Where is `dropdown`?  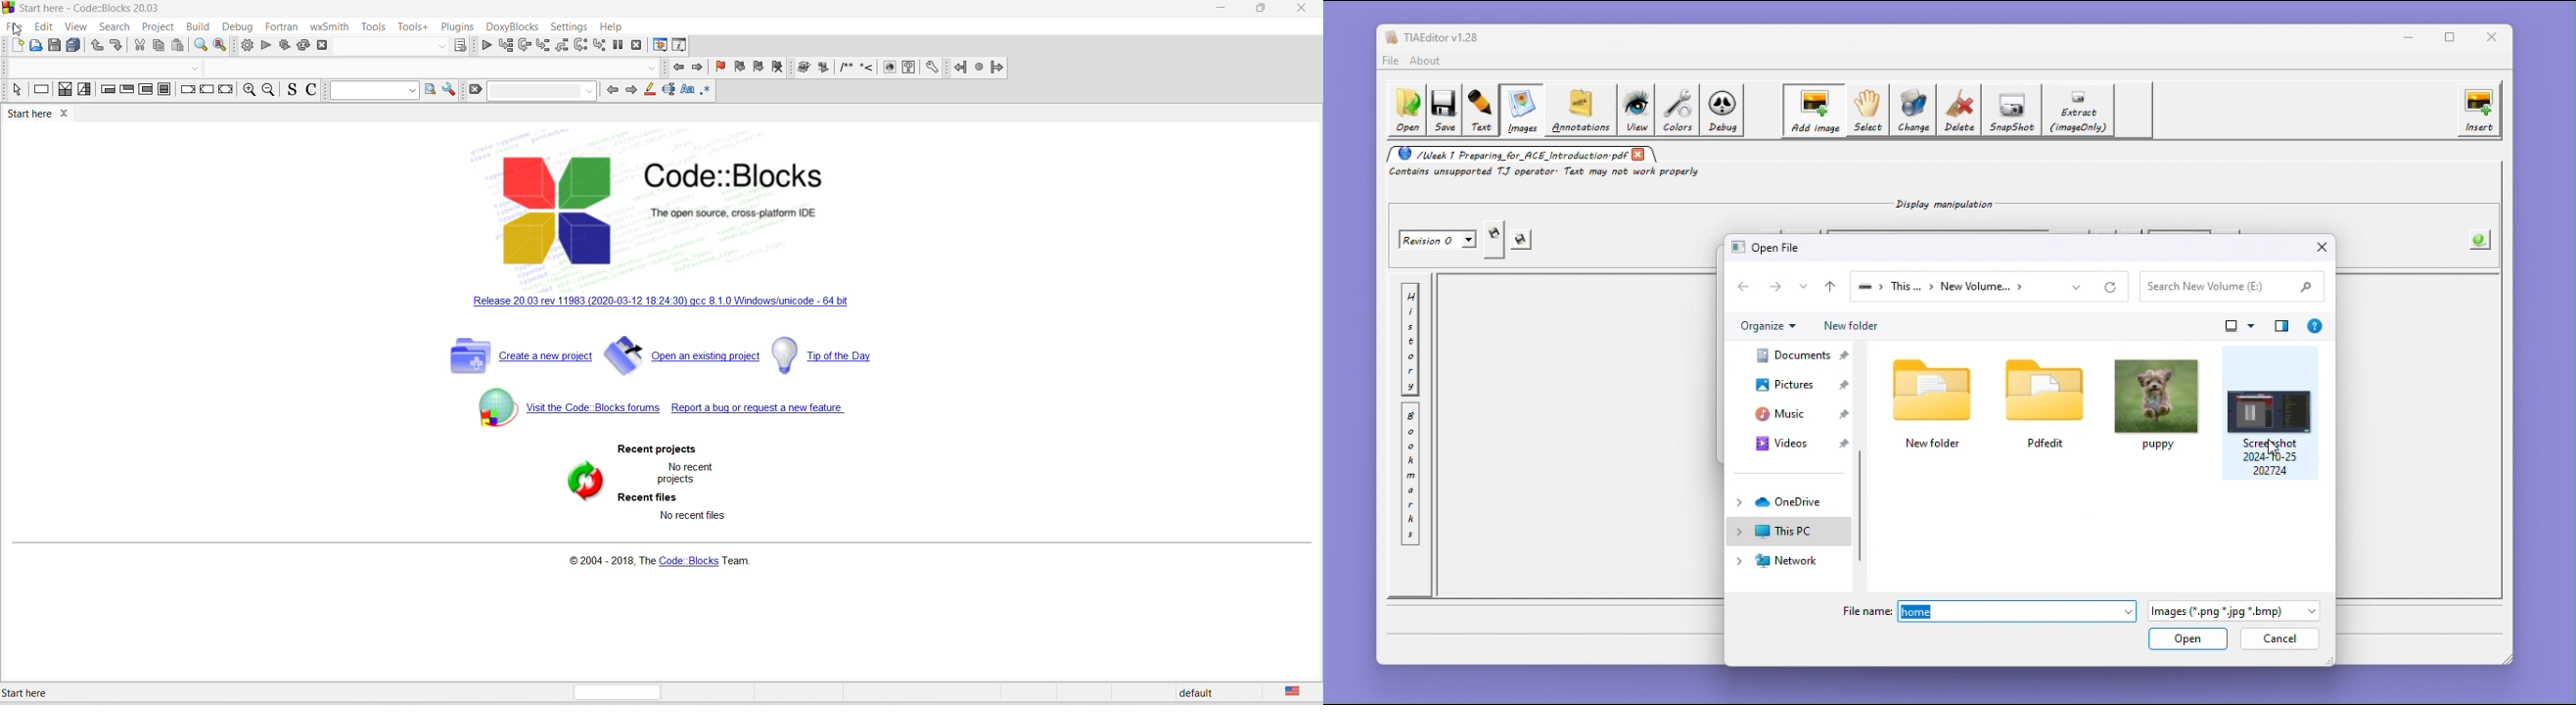 dropdown is located at coordinates (545, 90).